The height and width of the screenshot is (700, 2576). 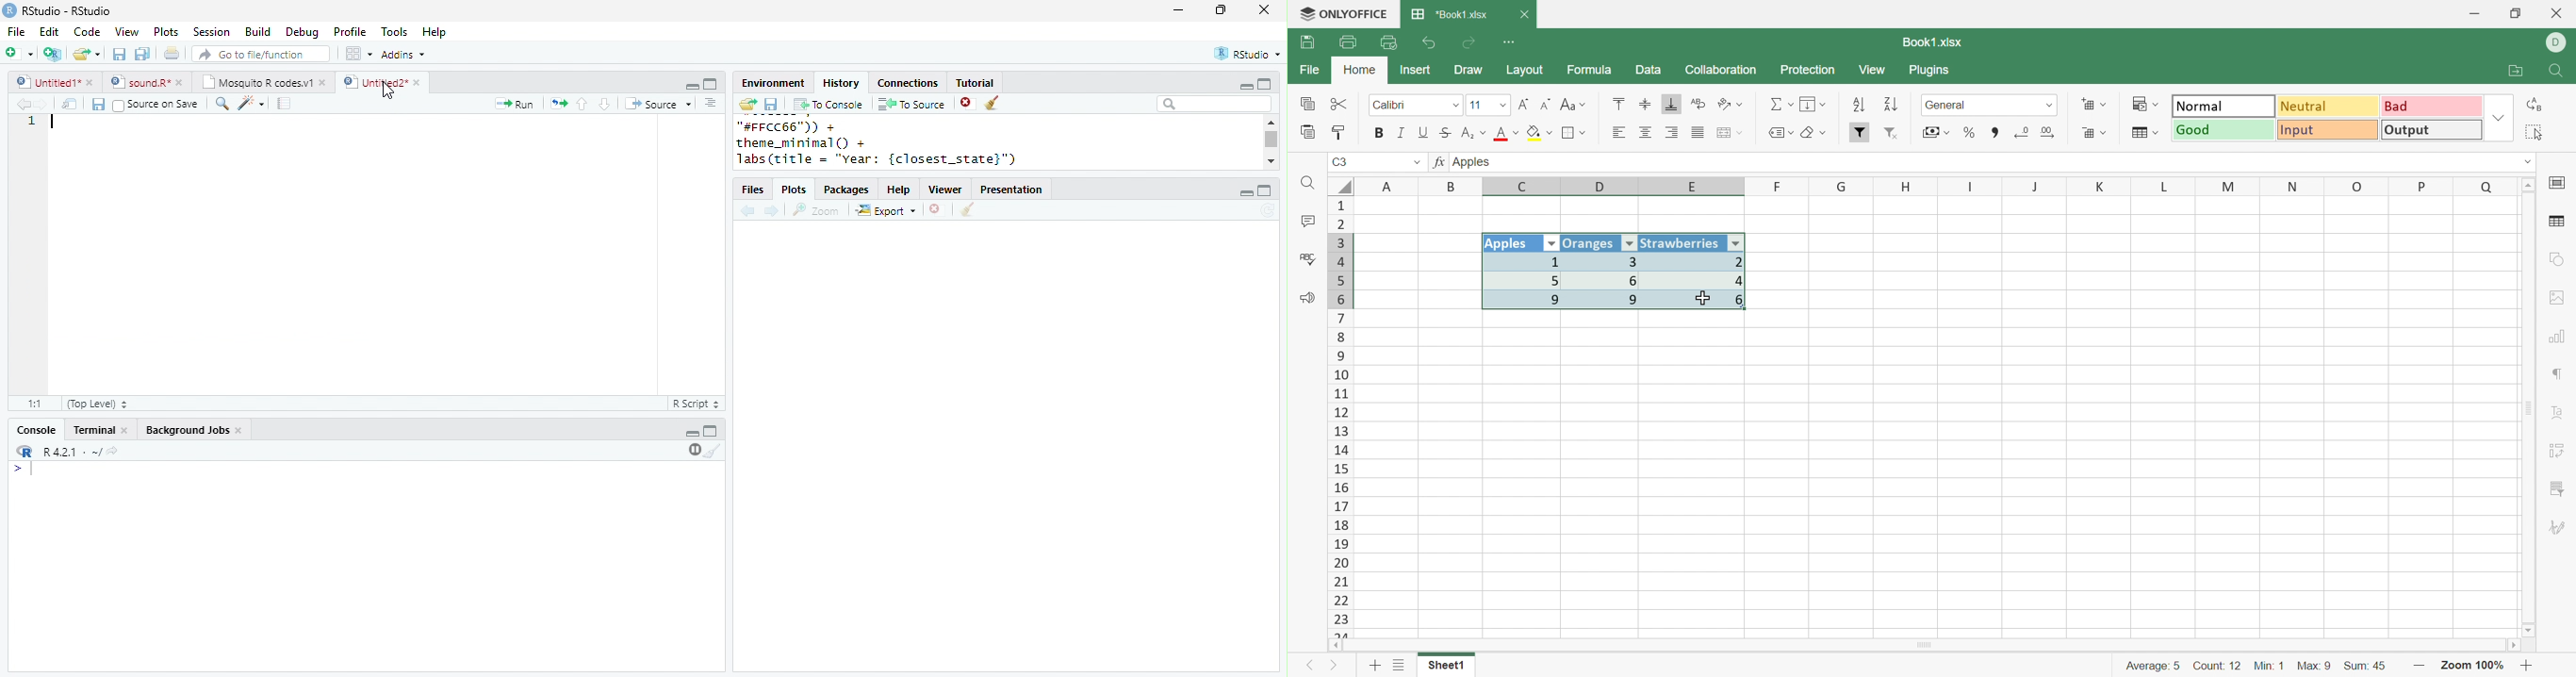 I want to click on Named ranges, so click(x=1778, y=132).